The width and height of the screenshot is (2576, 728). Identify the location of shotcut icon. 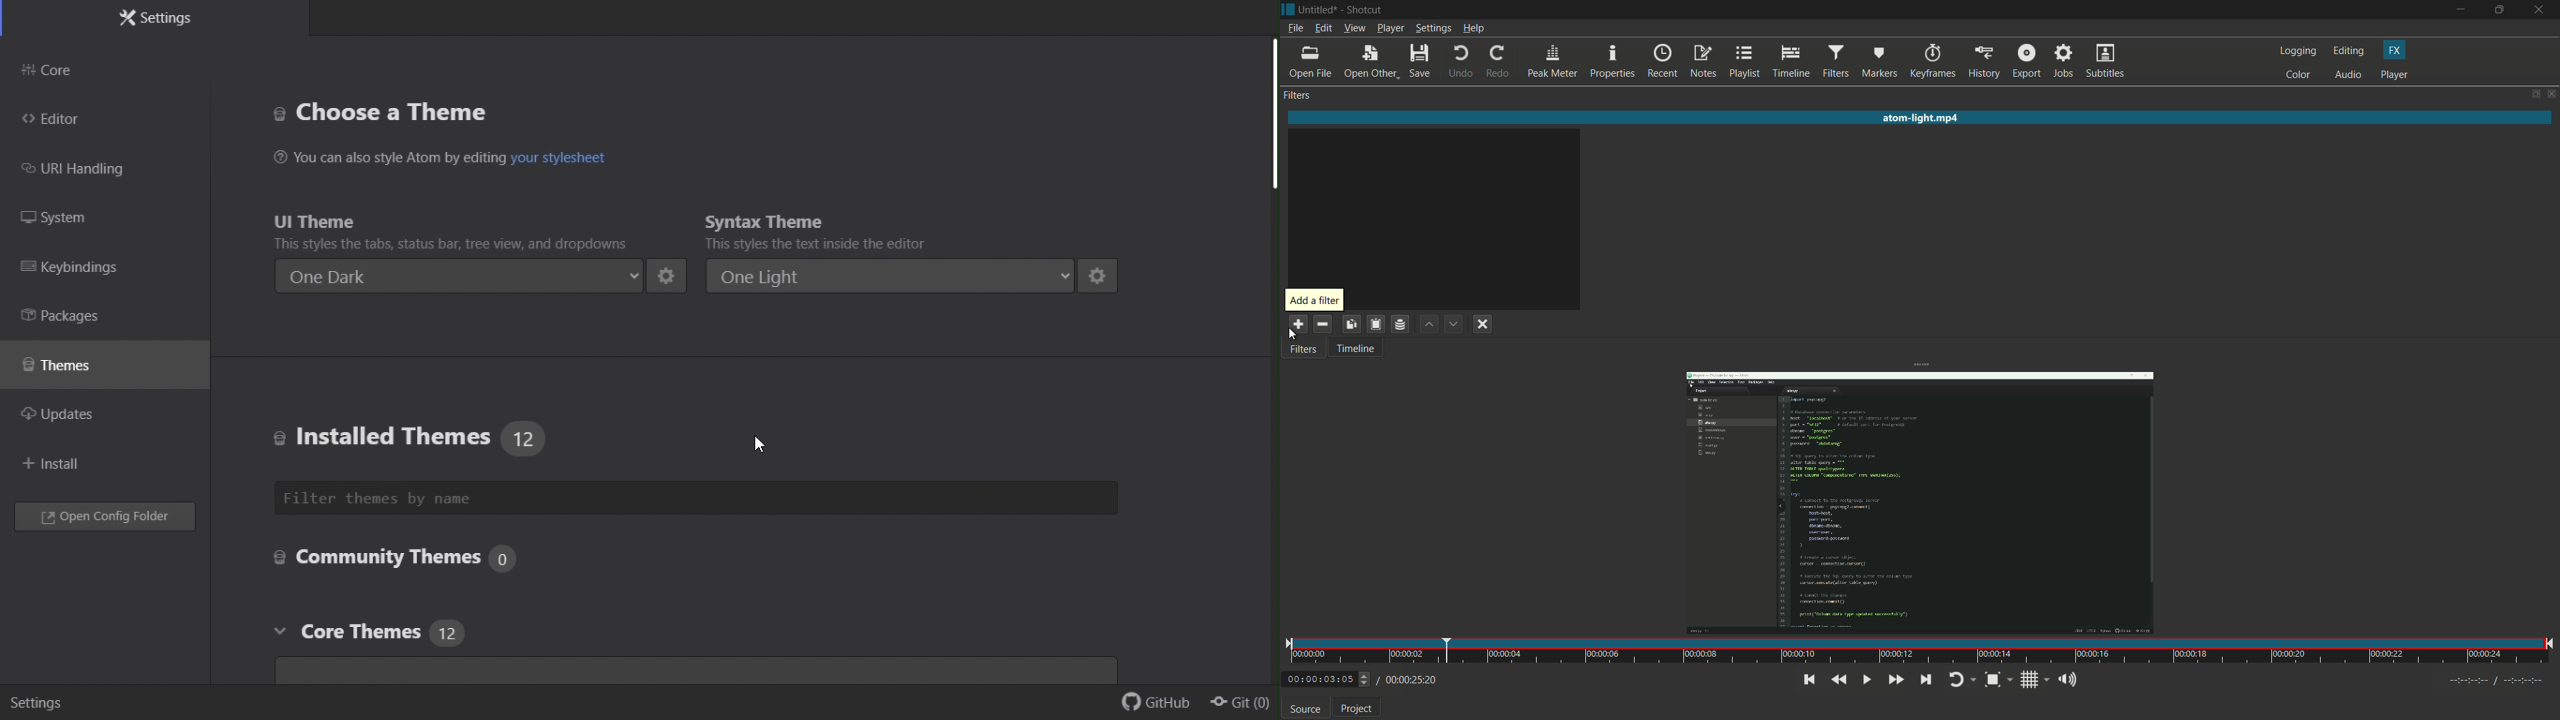
(1288, 9).